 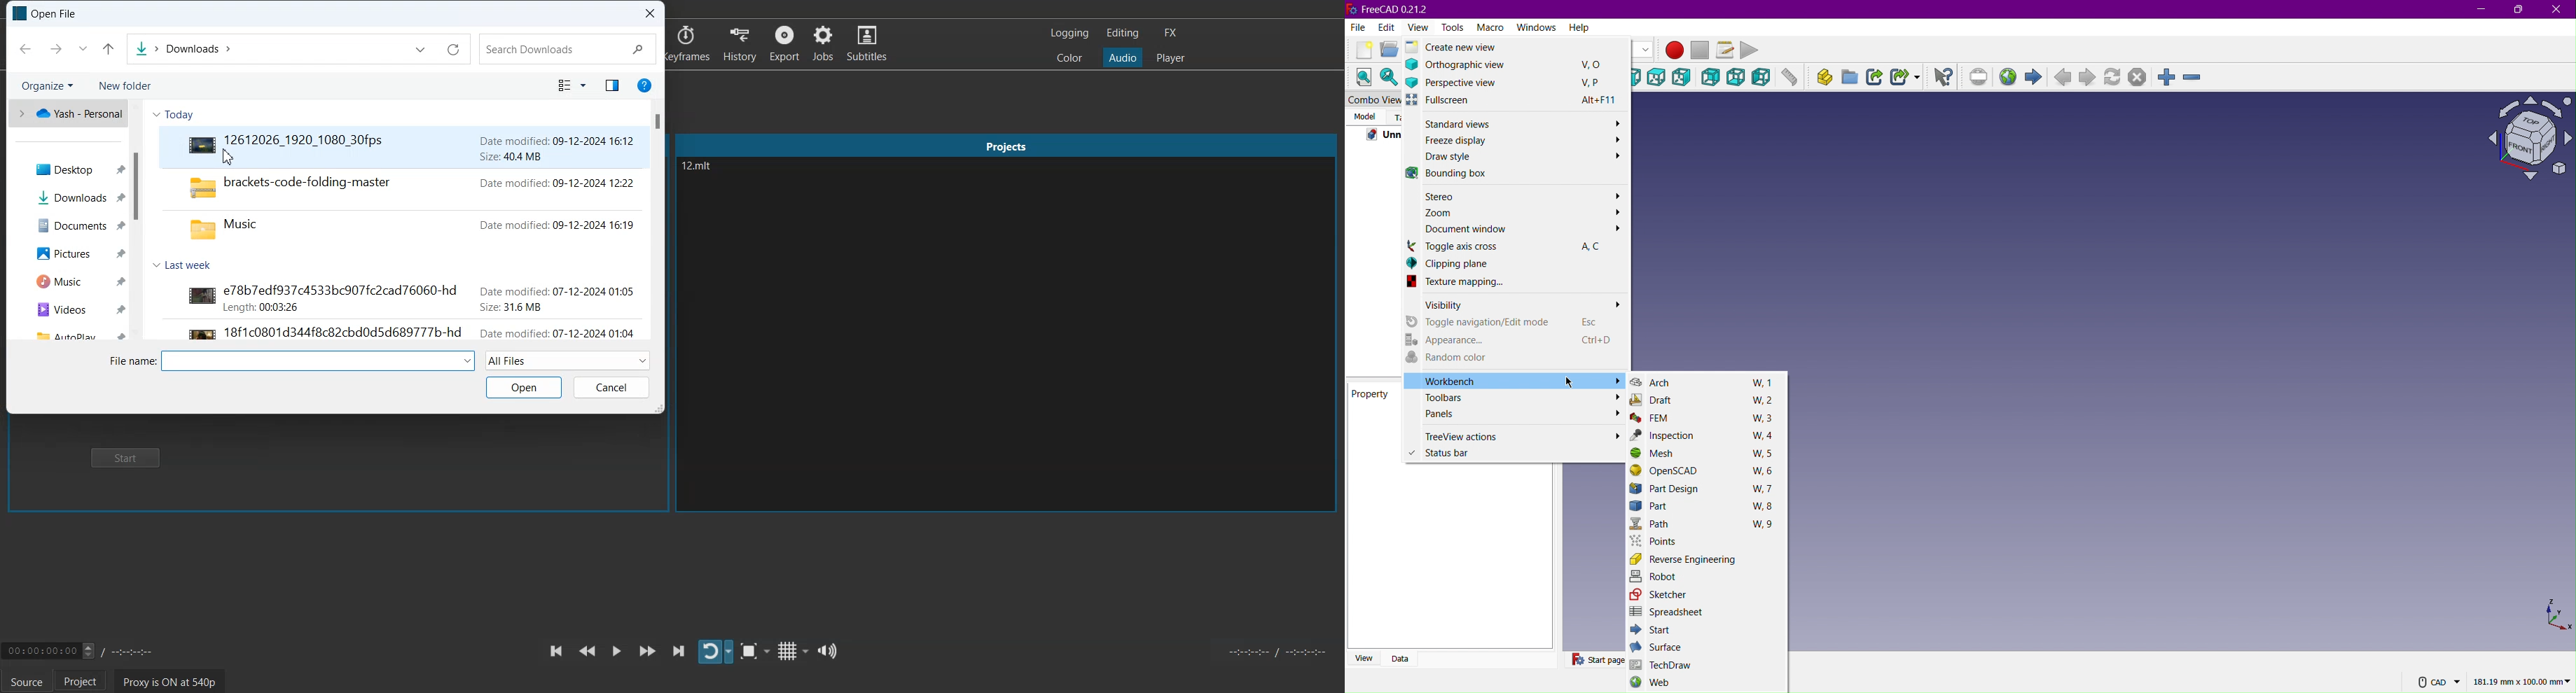 What do you see at coordinates (405, 147) in the screenshot?
I see `Video File` at bounding box center [405, 147].